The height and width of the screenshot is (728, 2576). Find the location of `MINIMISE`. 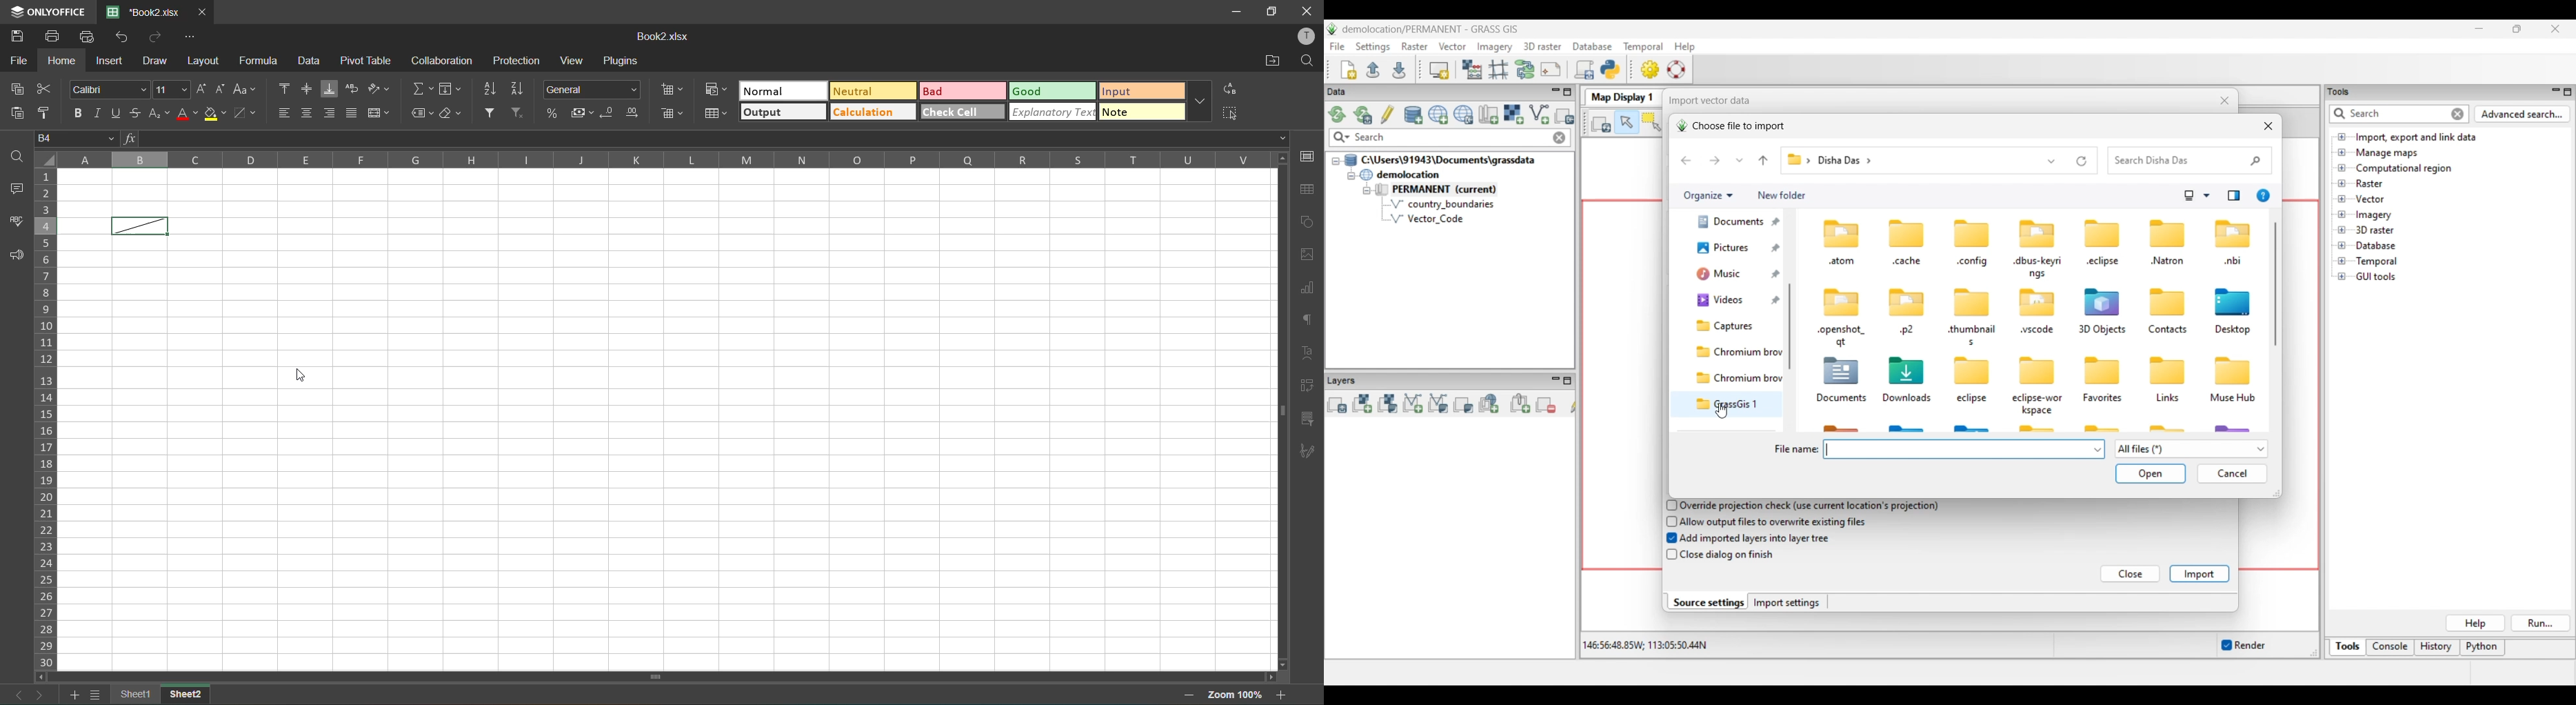

MINIMISE is located at coordinates (1234, 13).